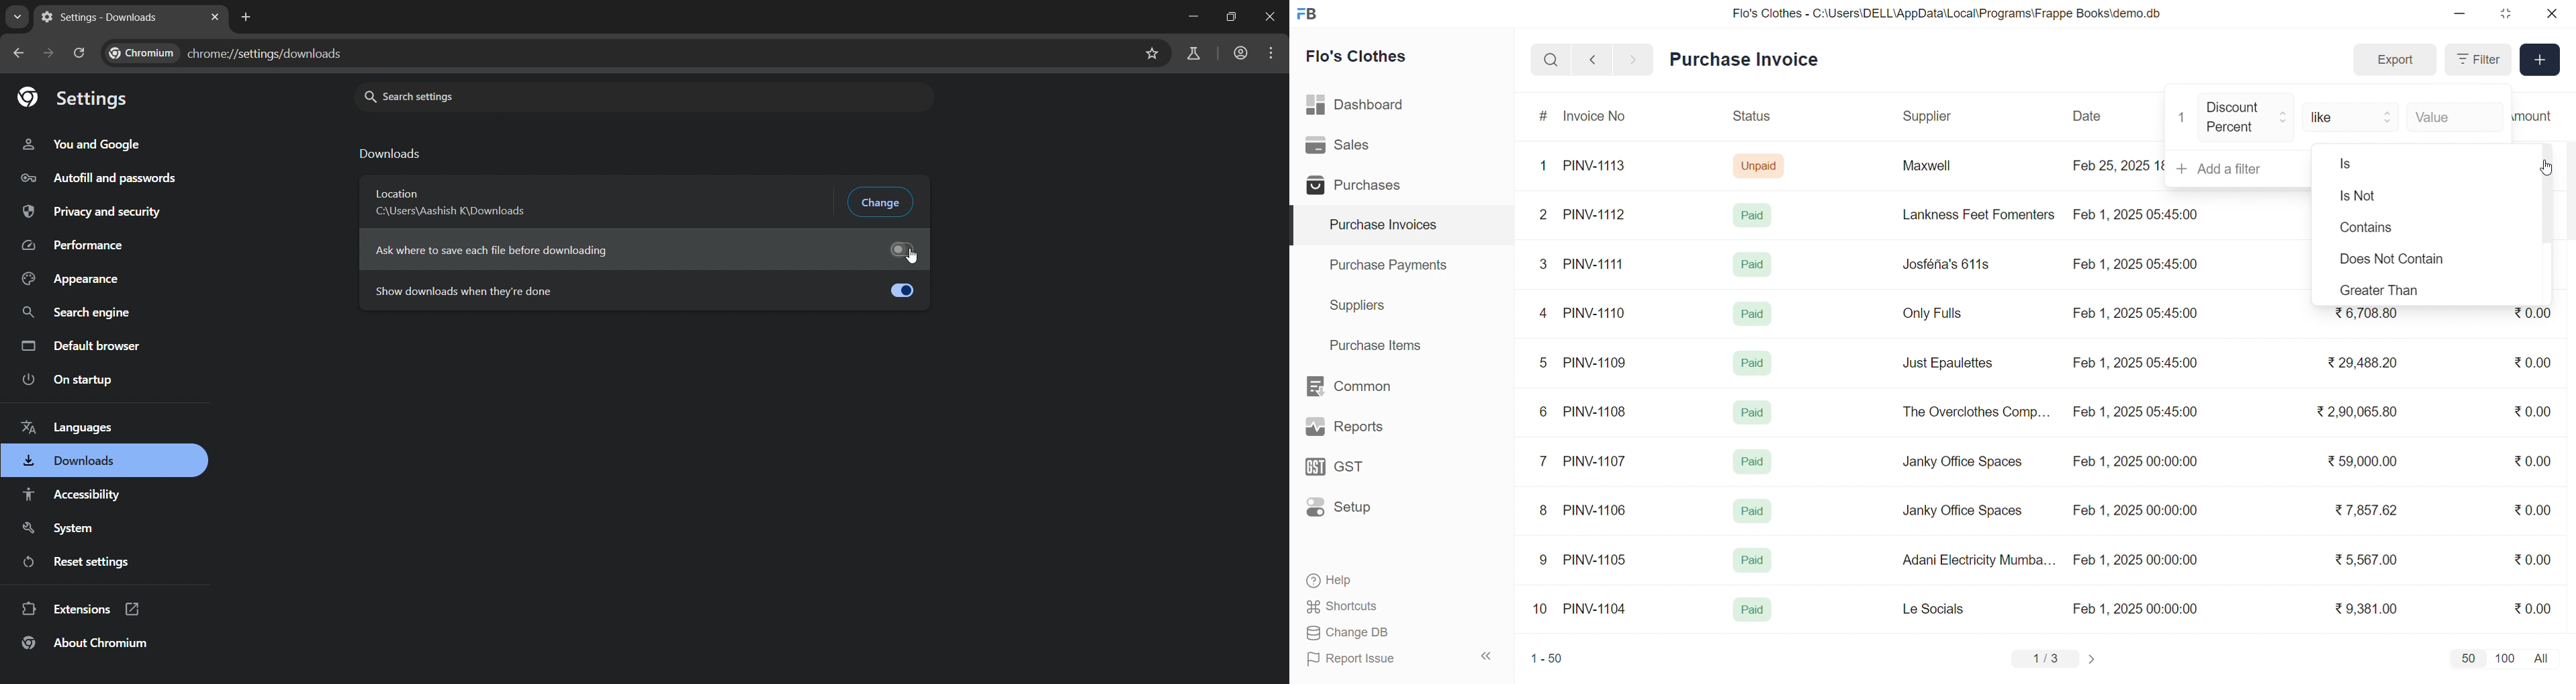 The height and width of the screenshot is (700, 2576). Describe the element at coordinates (2398, 197) in the screenshot. I see `Is Not` at that location.